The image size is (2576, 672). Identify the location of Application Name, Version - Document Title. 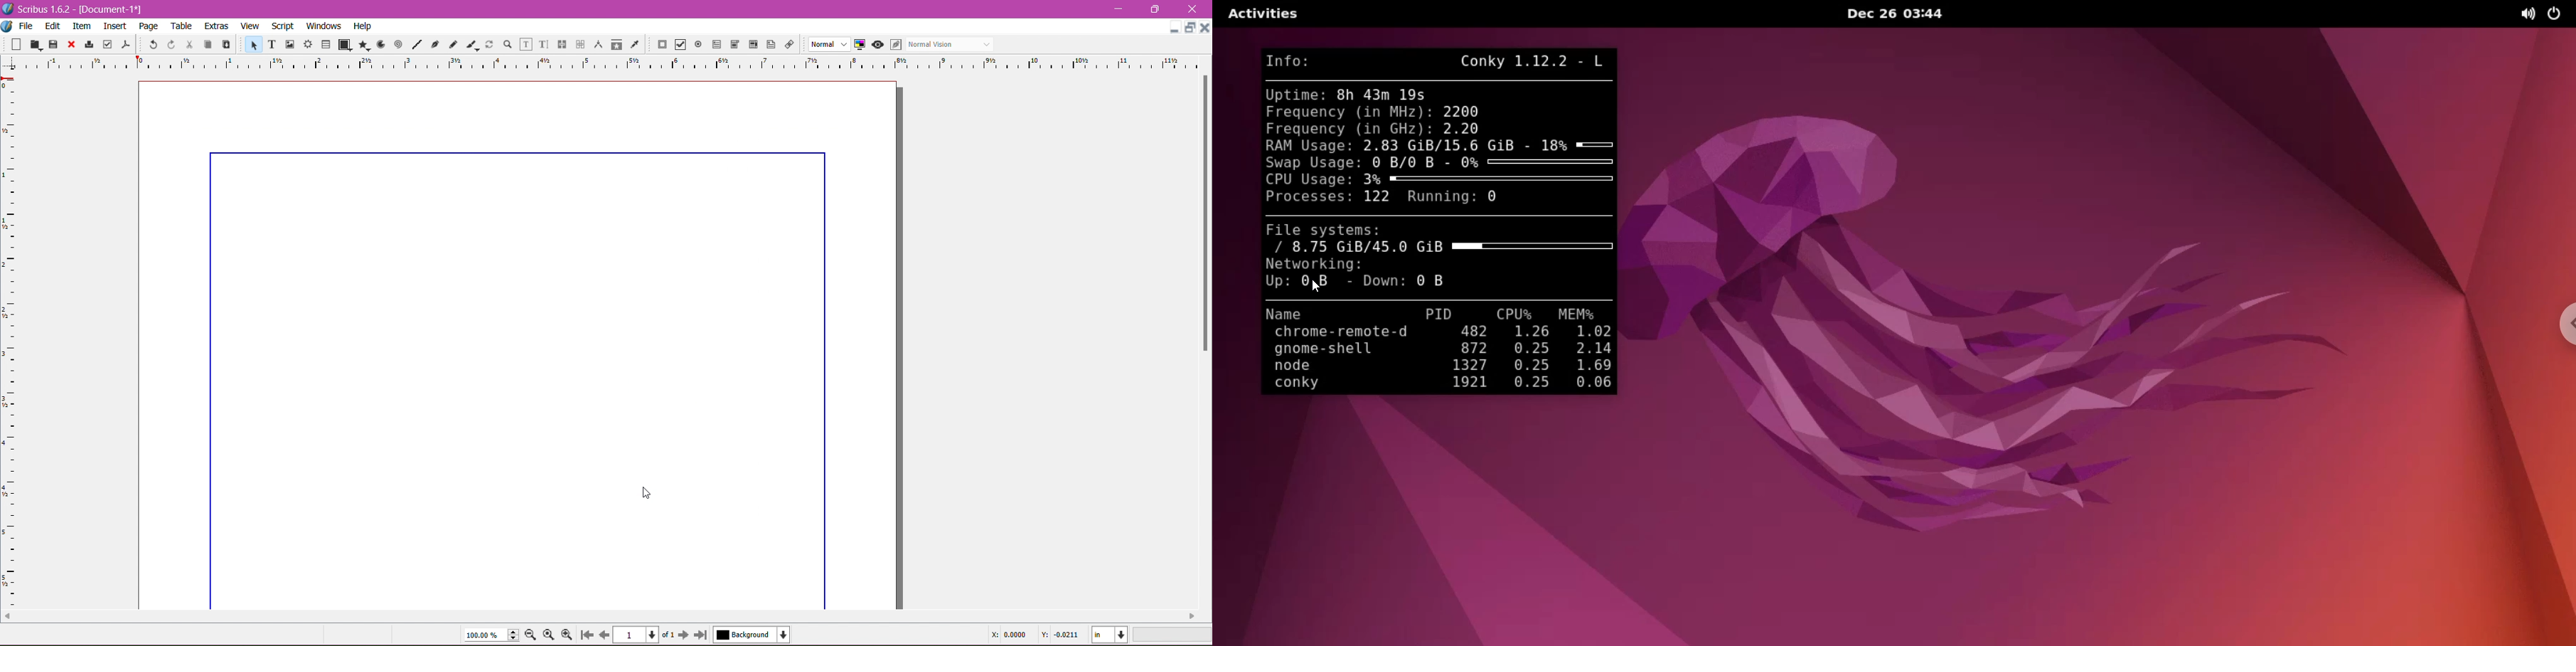
(83, 9).